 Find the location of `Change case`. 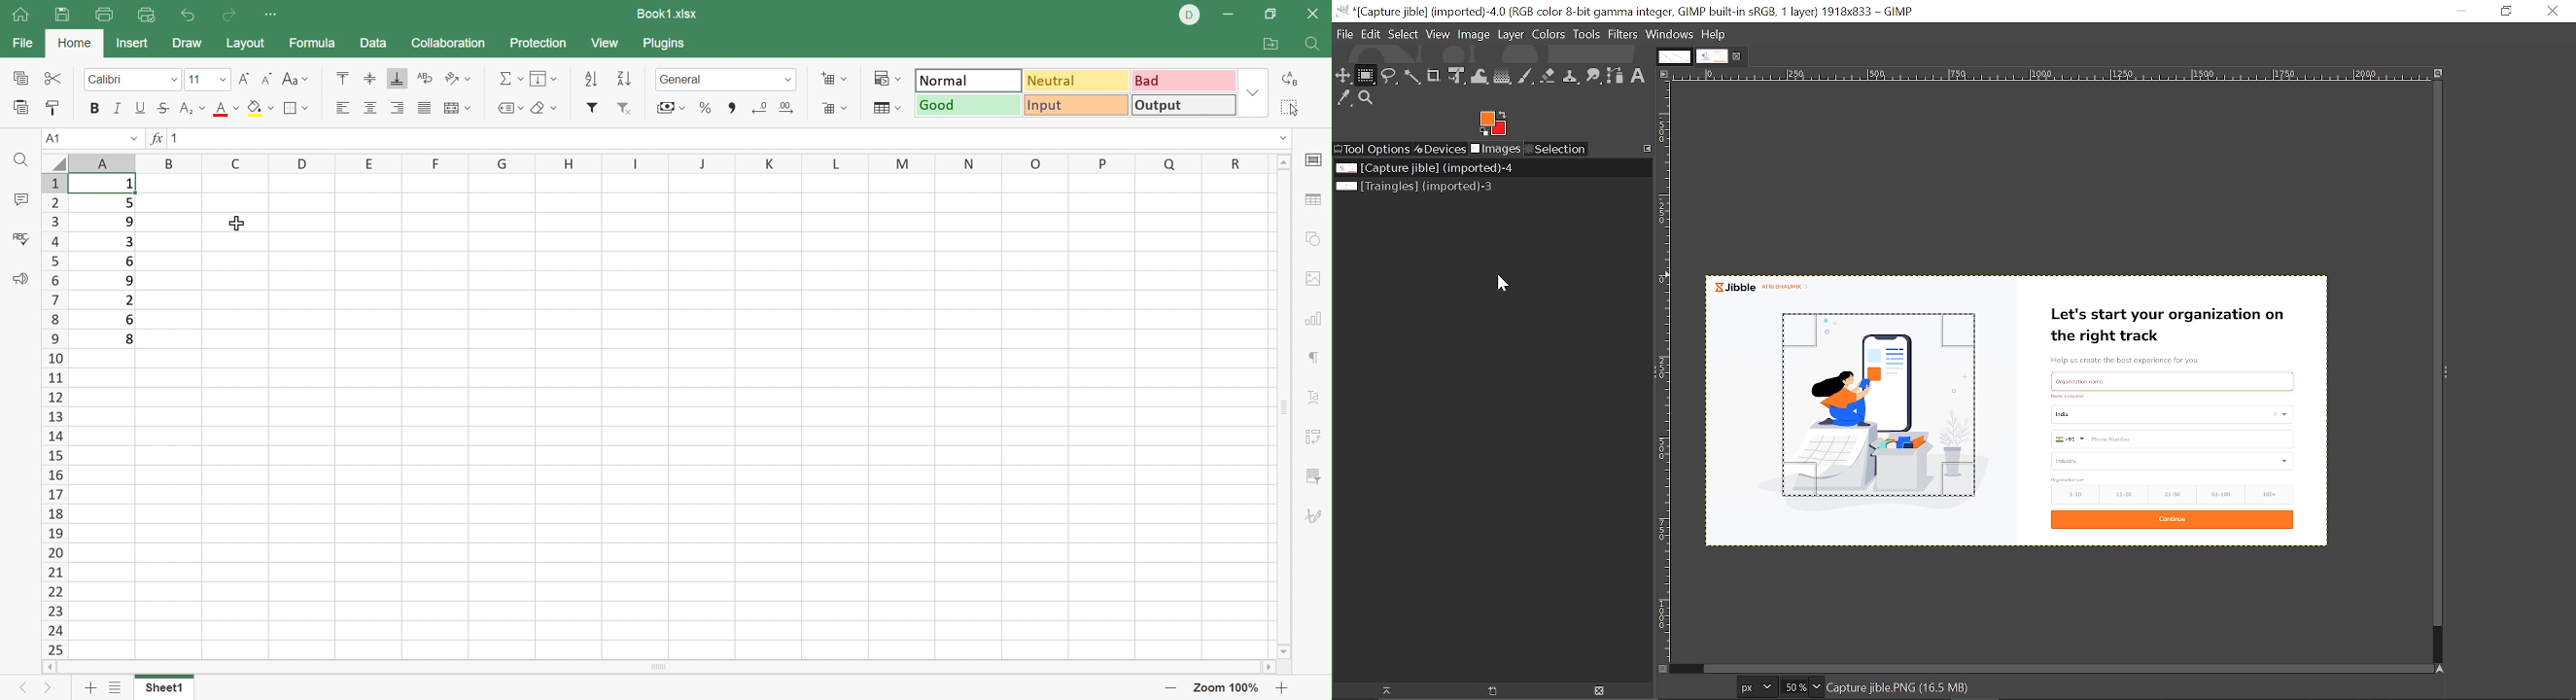

Change case is located at coordinates (298, 78).